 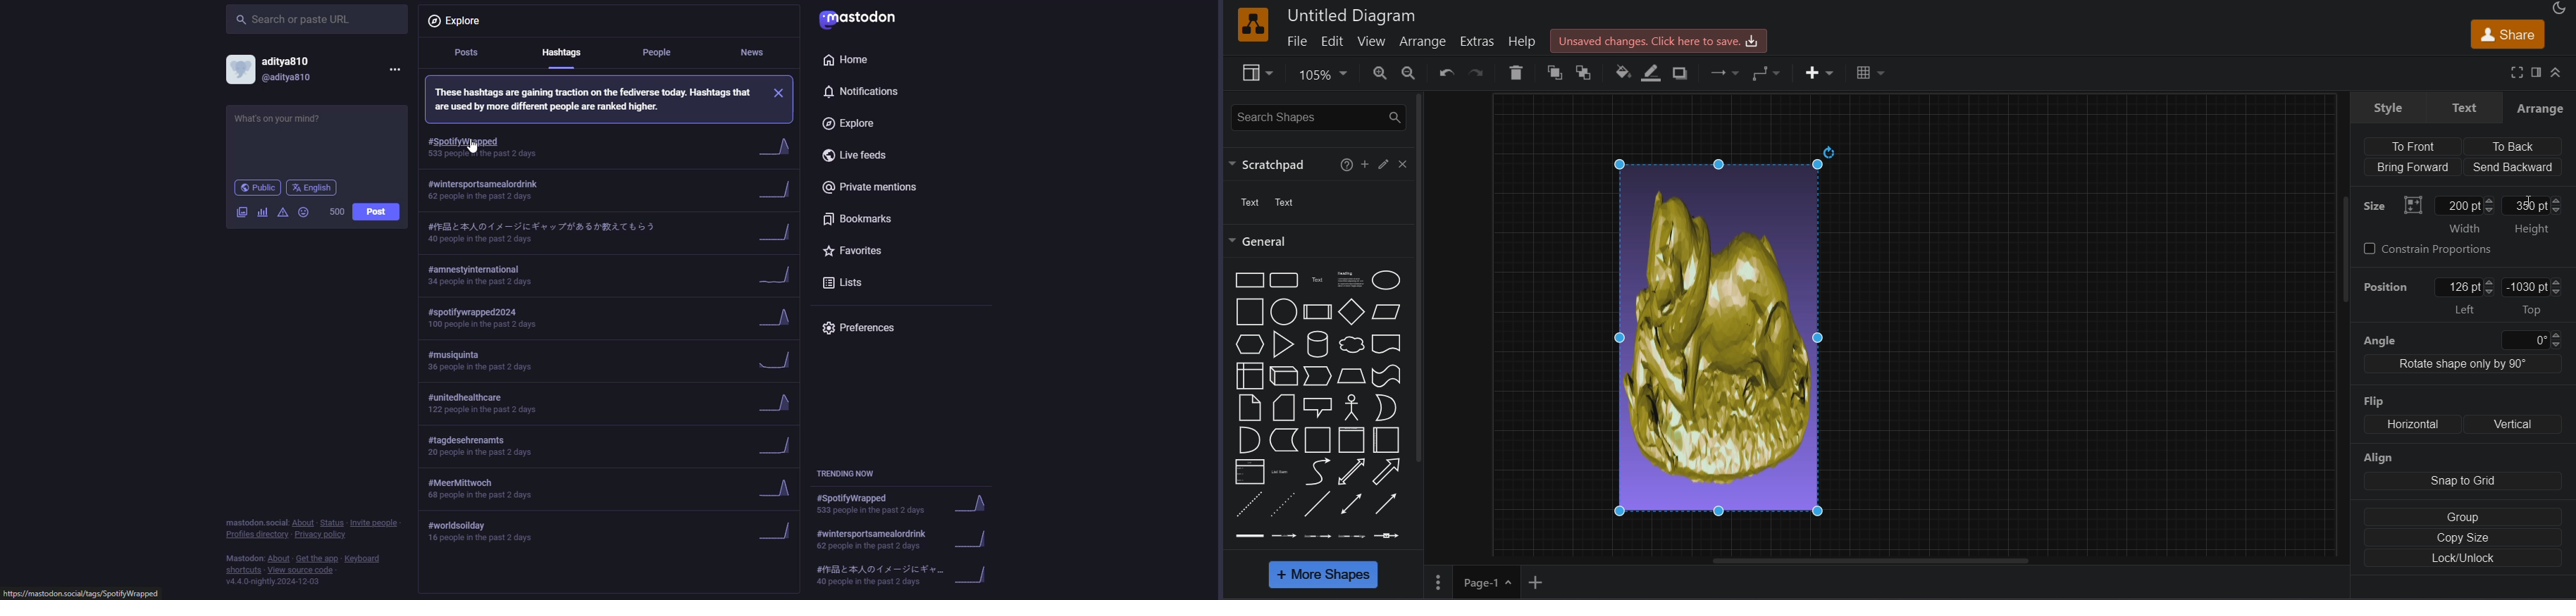 What do you see at coordinates (1653, 74) in the screenshot?
I see `line color` at bounding box center [1653, 74].